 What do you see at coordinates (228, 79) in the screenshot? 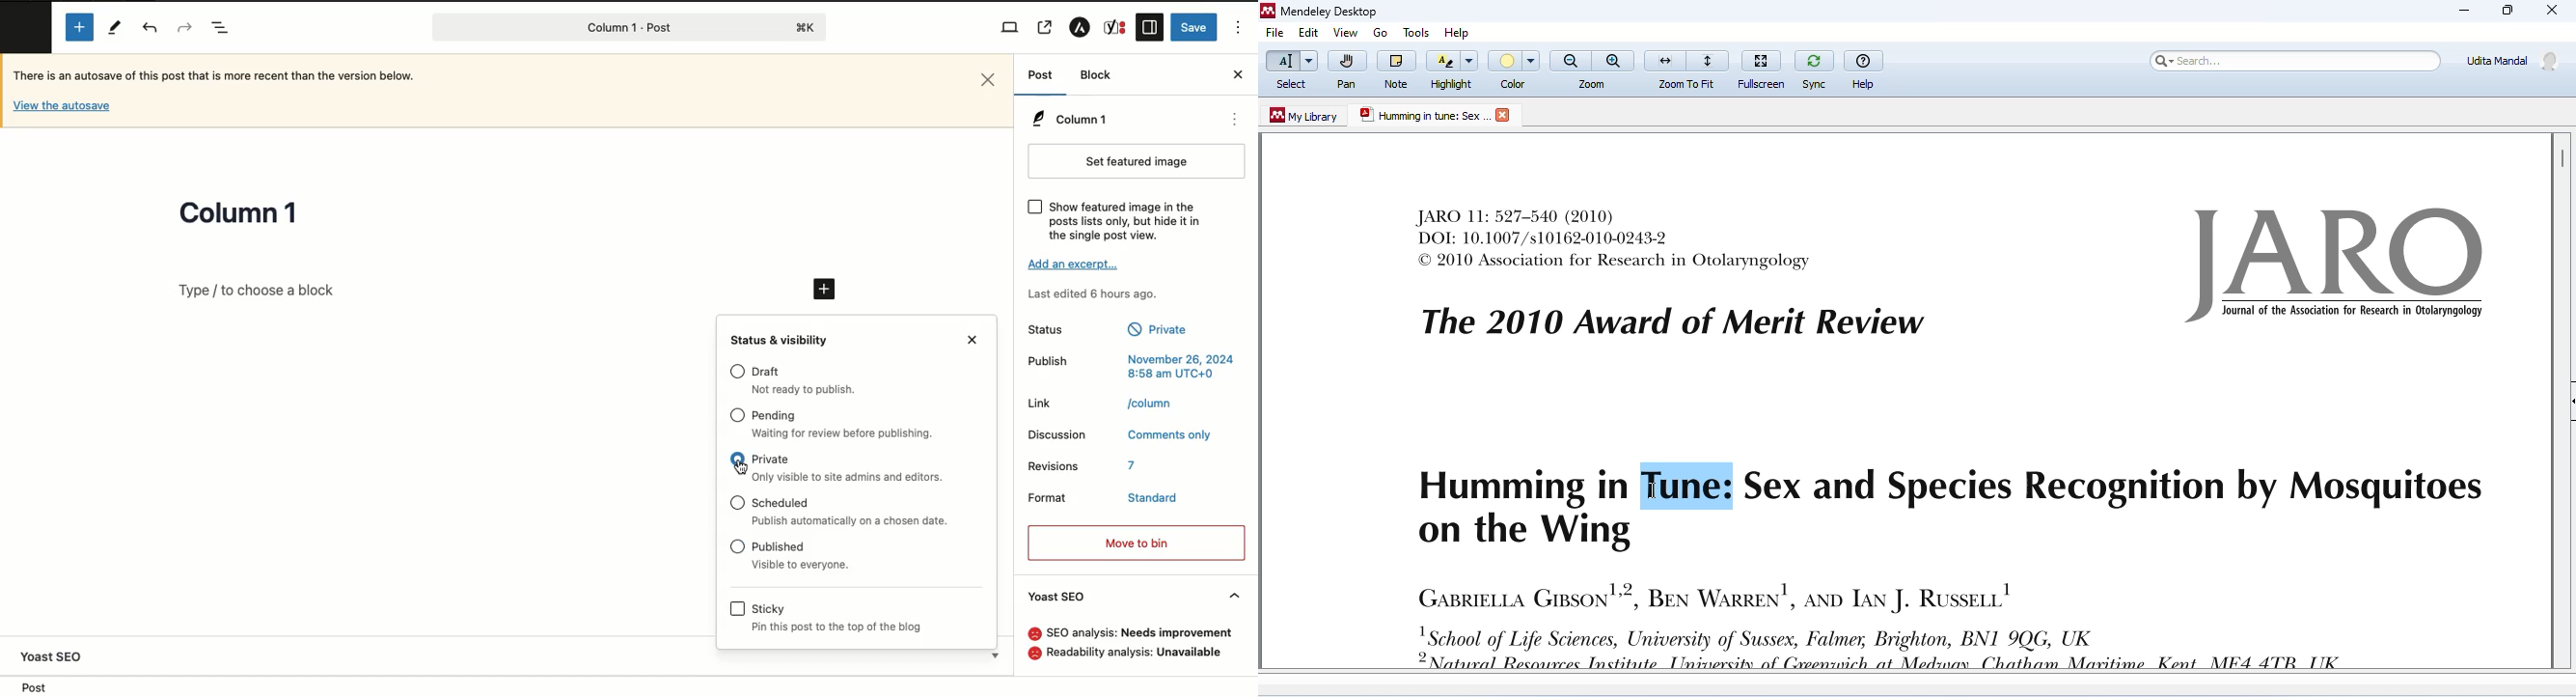
I see `Autosave` at bounding box center [228, 79].